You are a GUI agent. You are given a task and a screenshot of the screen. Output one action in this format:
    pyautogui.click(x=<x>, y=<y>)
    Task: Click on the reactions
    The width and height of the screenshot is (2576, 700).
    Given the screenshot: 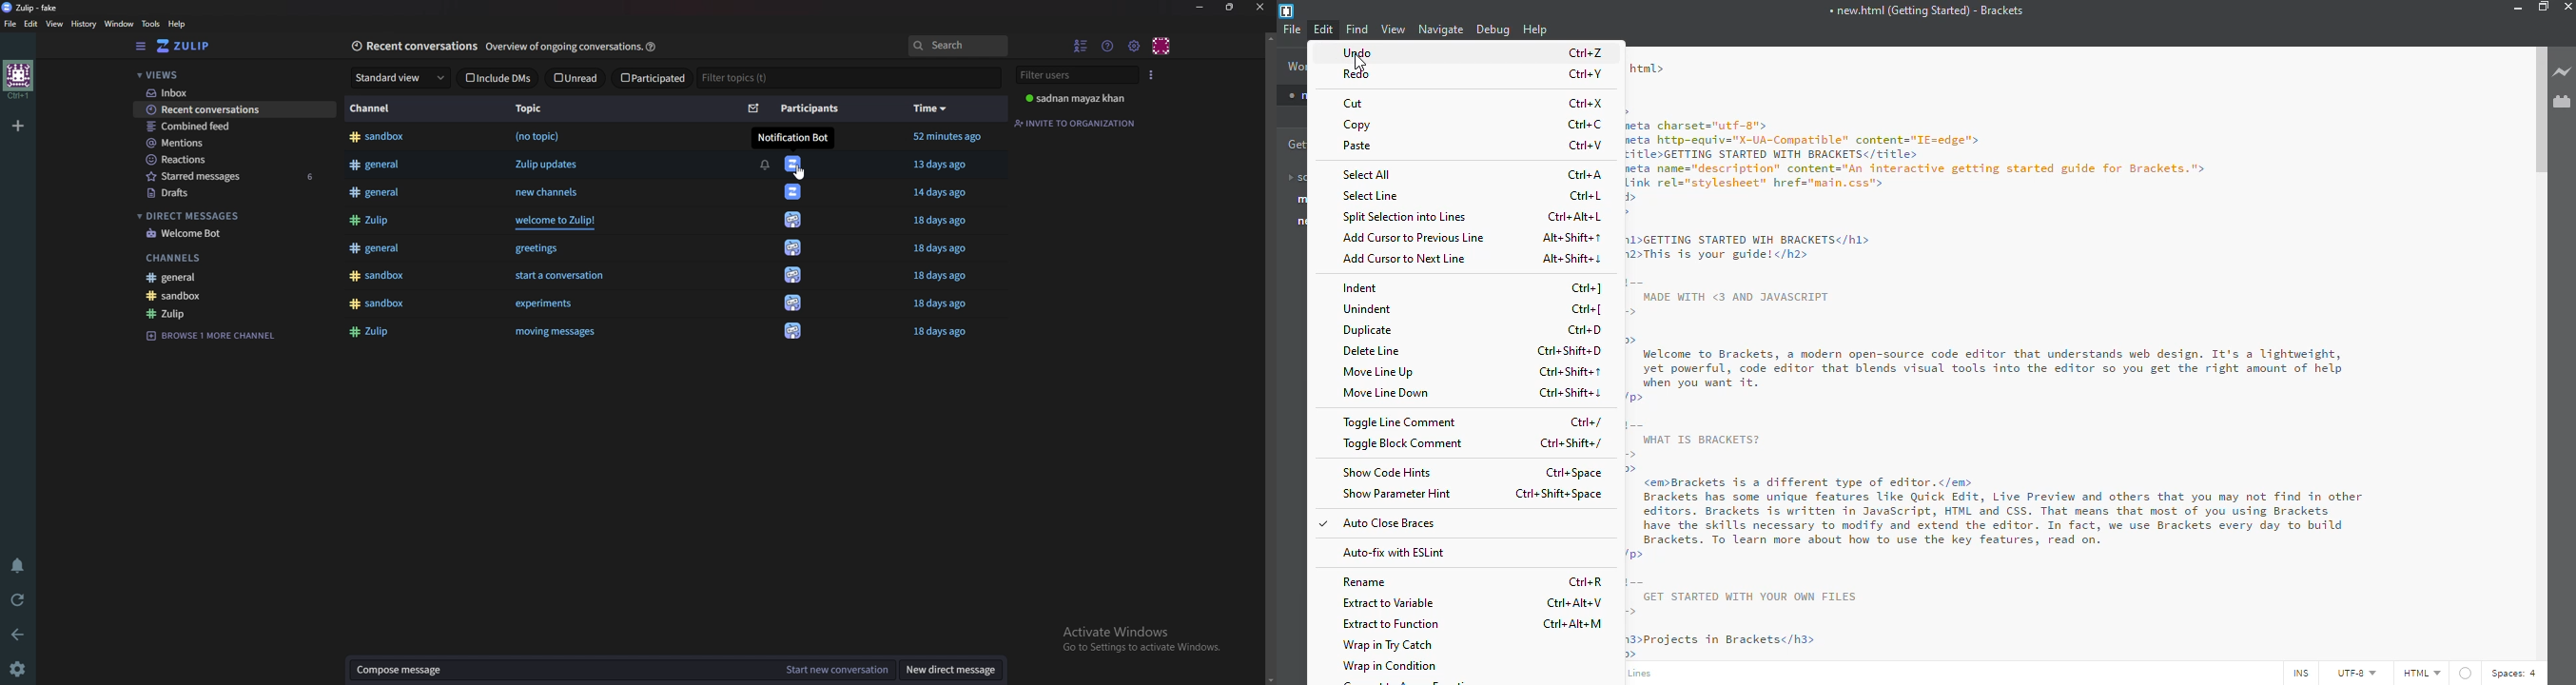 What is the action you would take?
    pyautogui.click(x=223, y=159)
    